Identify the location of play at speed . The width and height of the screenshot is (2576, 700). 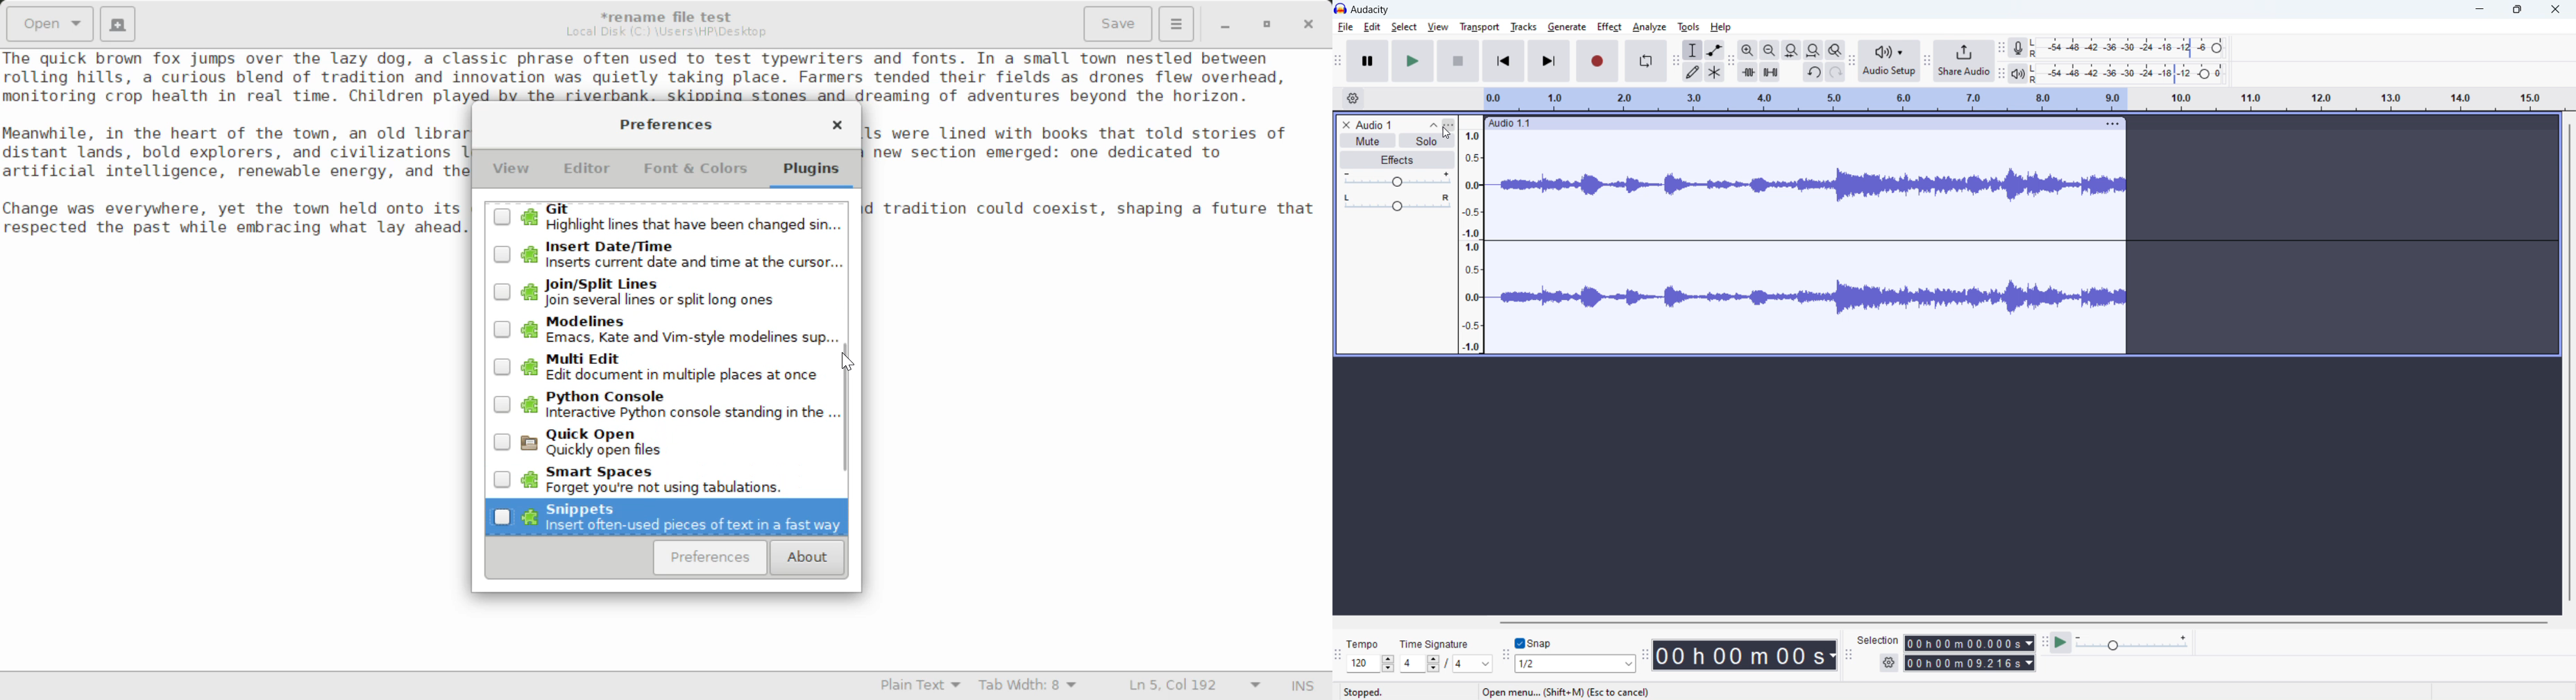
(2062, 643).